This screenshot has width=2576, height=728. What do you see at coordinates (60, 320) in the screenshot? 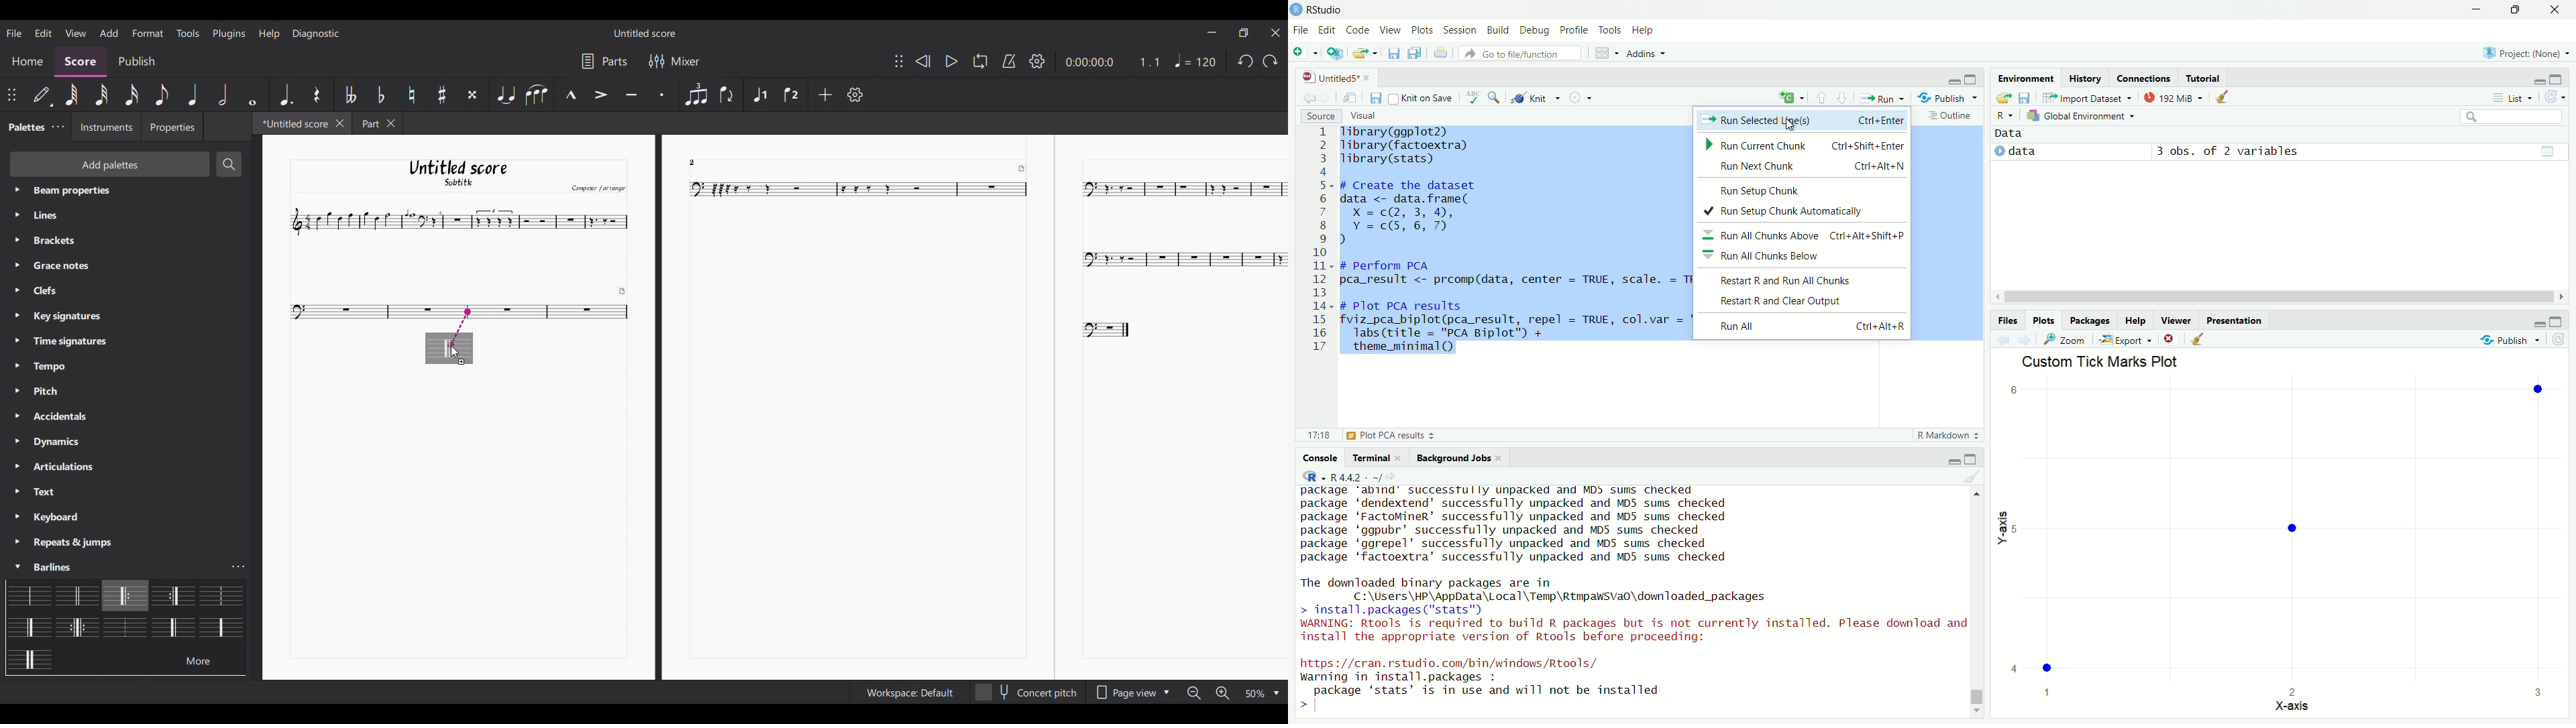
I see `Palette settings` at bounding box center [60, 320].